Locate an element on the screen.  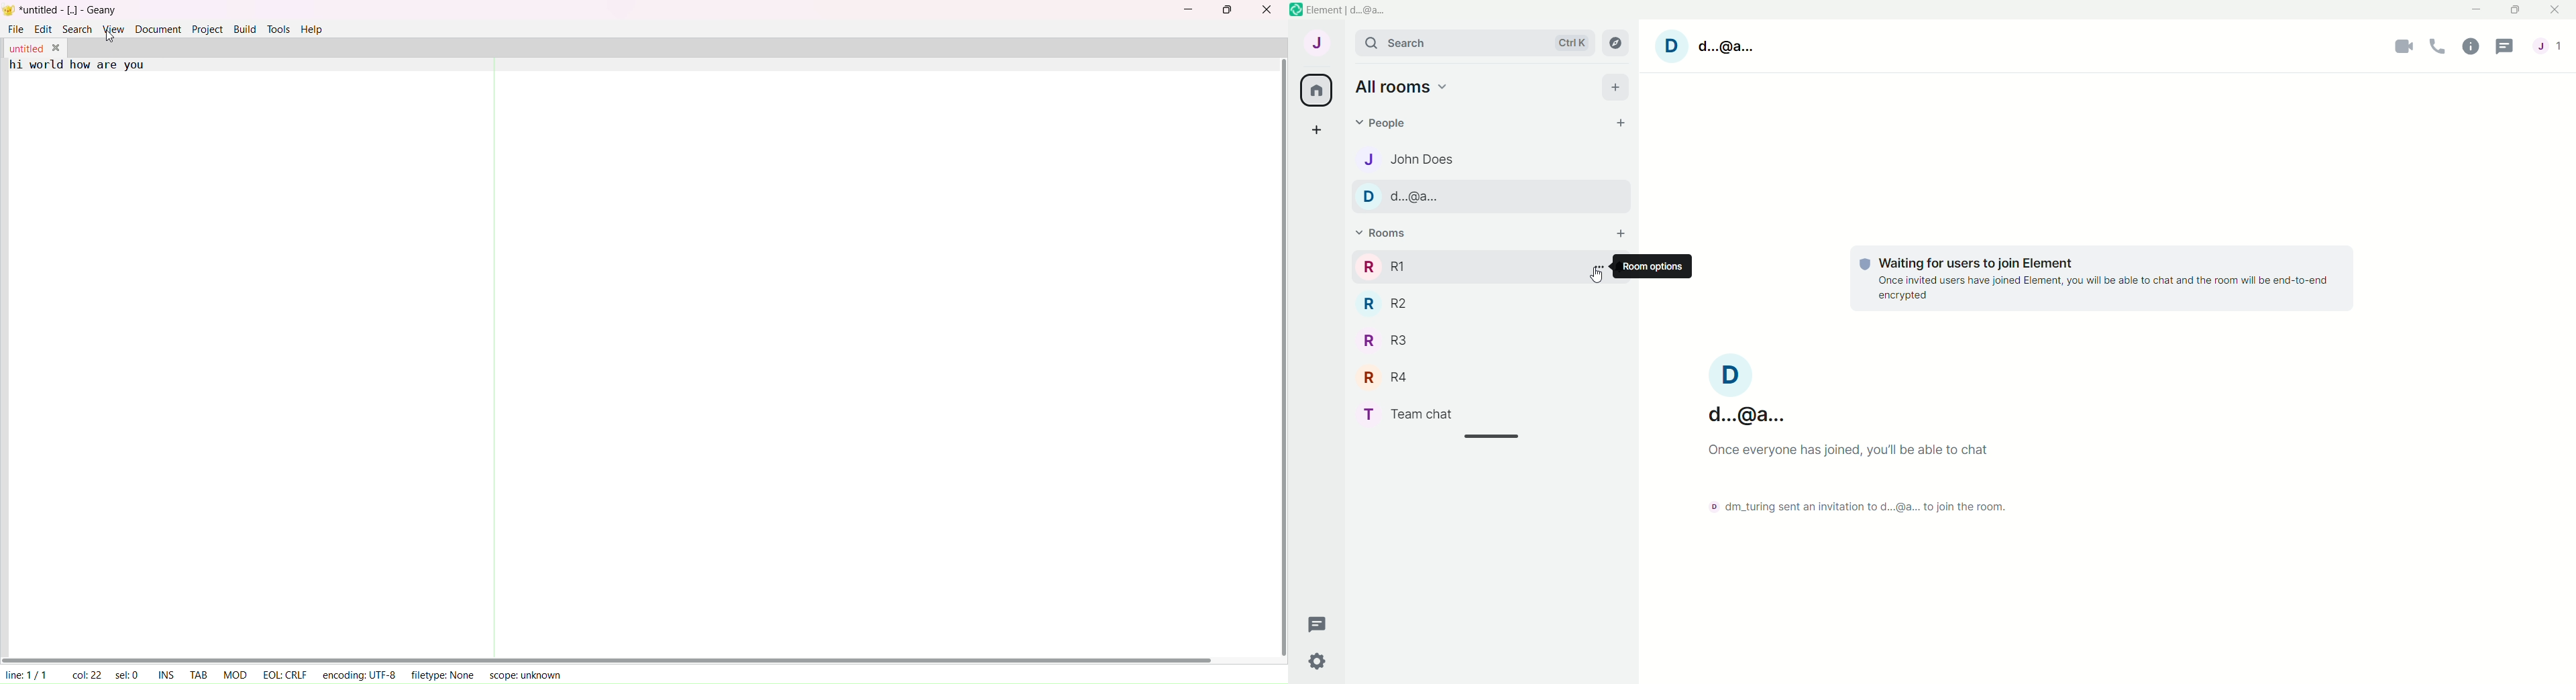
threads is located at coordinates (1313, 623).